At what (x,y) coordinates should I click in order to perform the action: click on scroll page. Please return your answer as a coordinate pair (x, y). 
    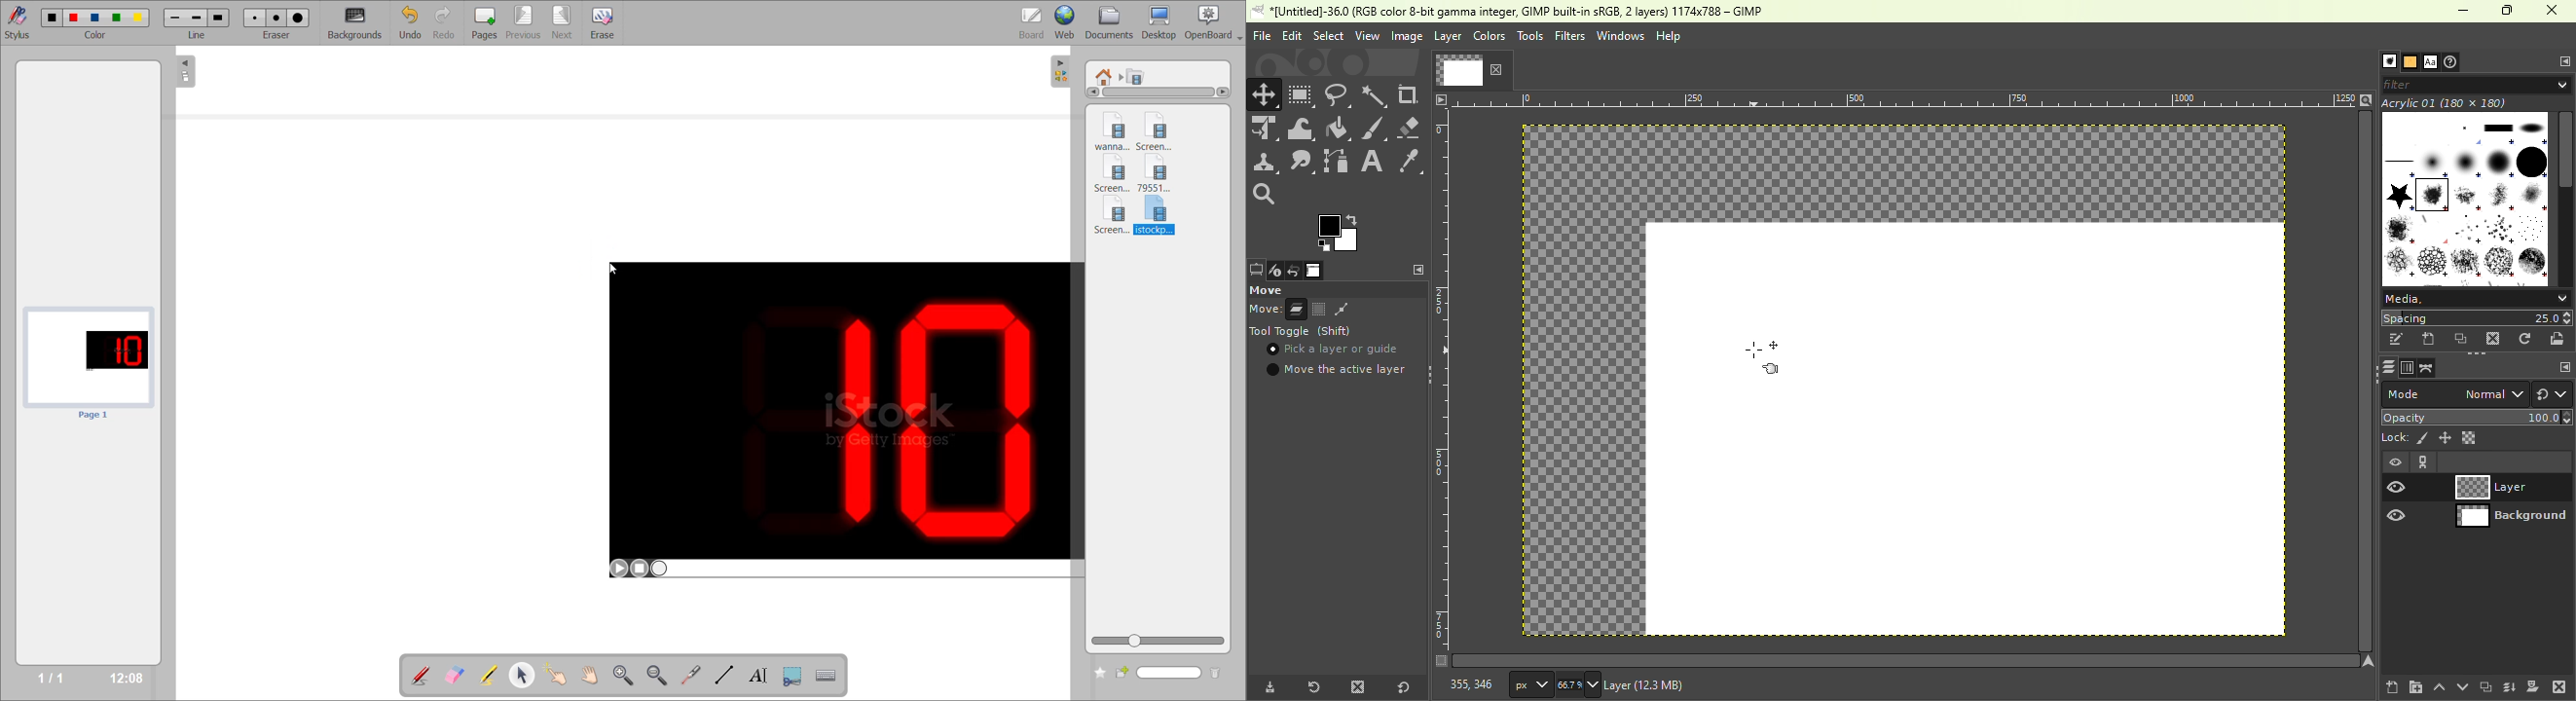
    Looking at the image, I should click on (588, 672).